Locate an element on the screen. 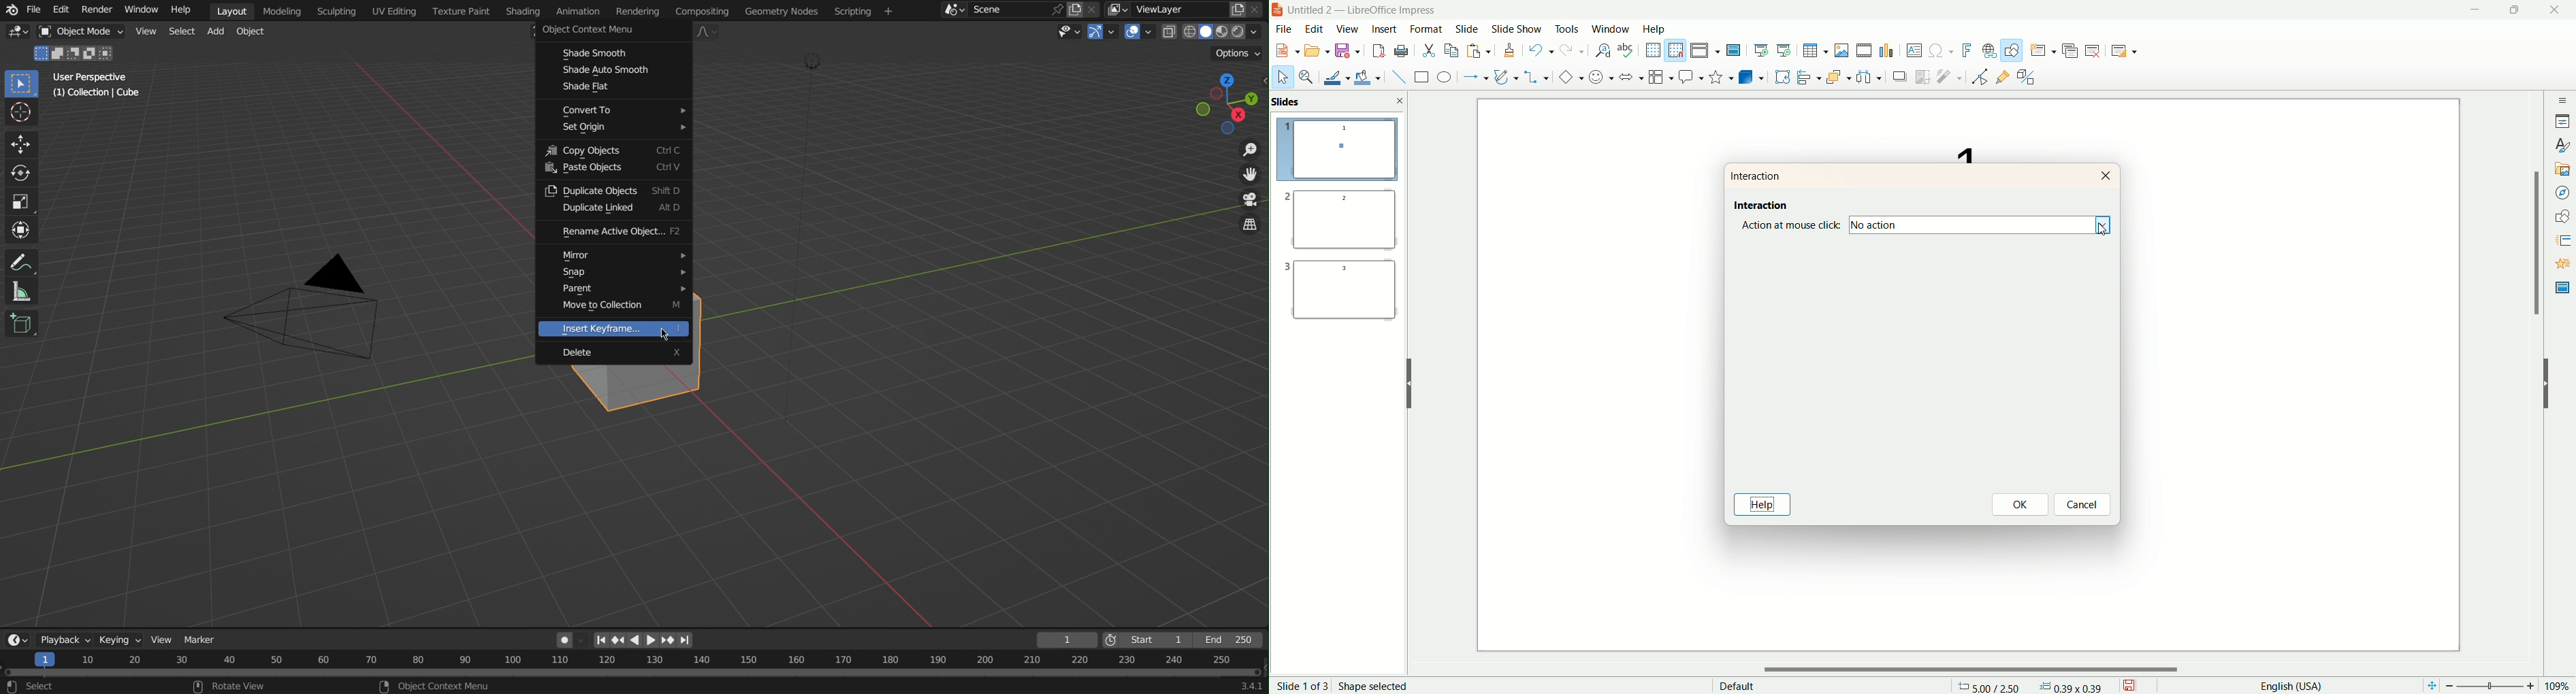 This screenshot has width=2576, height=700. duplicate slide is located at coordinates (2072, 48).